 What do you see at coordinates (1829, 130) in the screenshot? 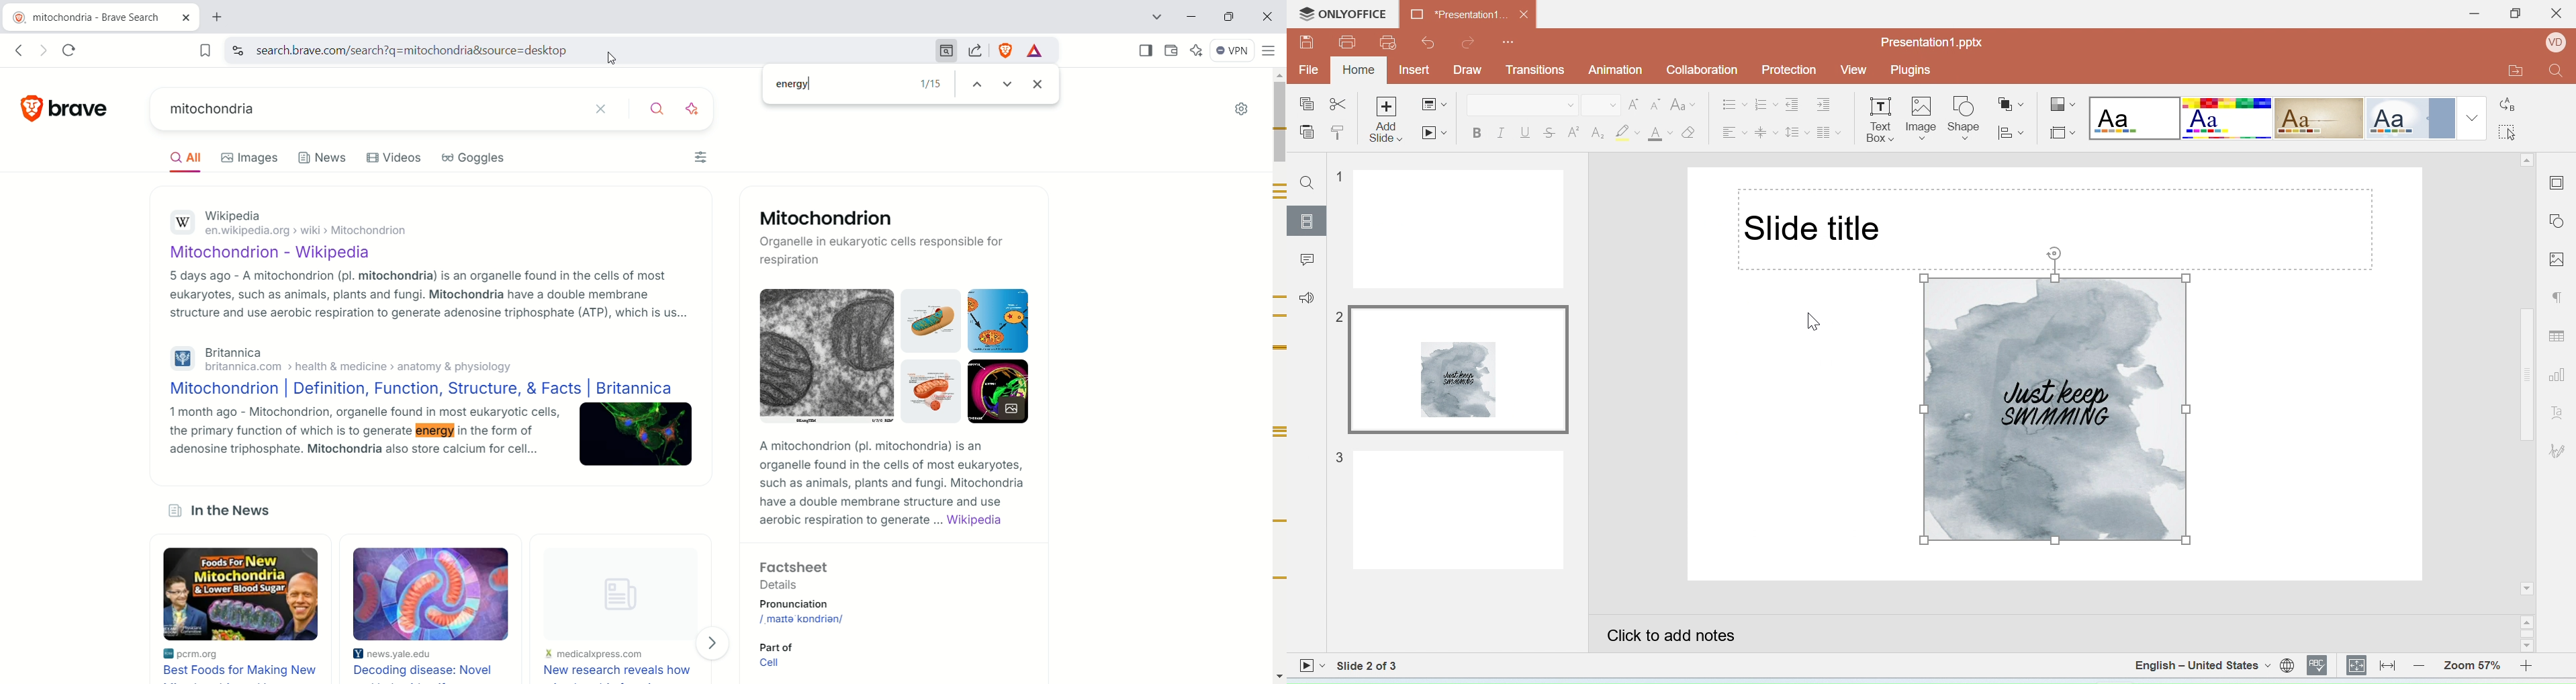
I see `Insert columns` at bounding box center [1829, 130].